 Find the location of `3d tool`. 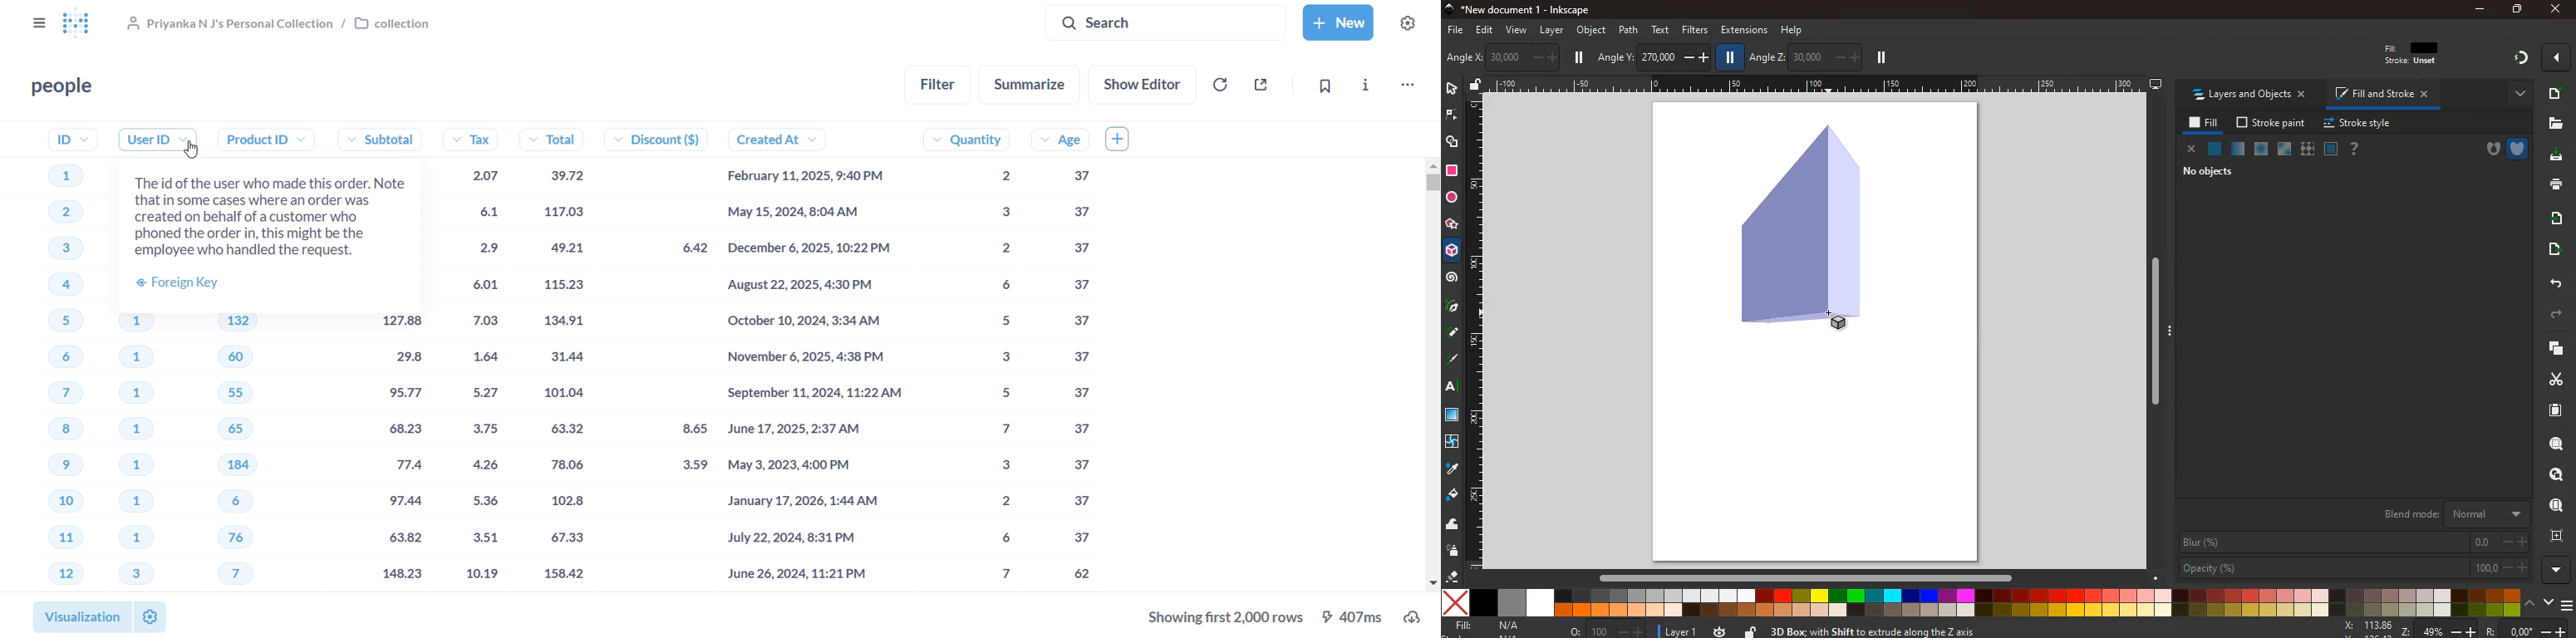

3d tool is located at coordinates (1453, 253).